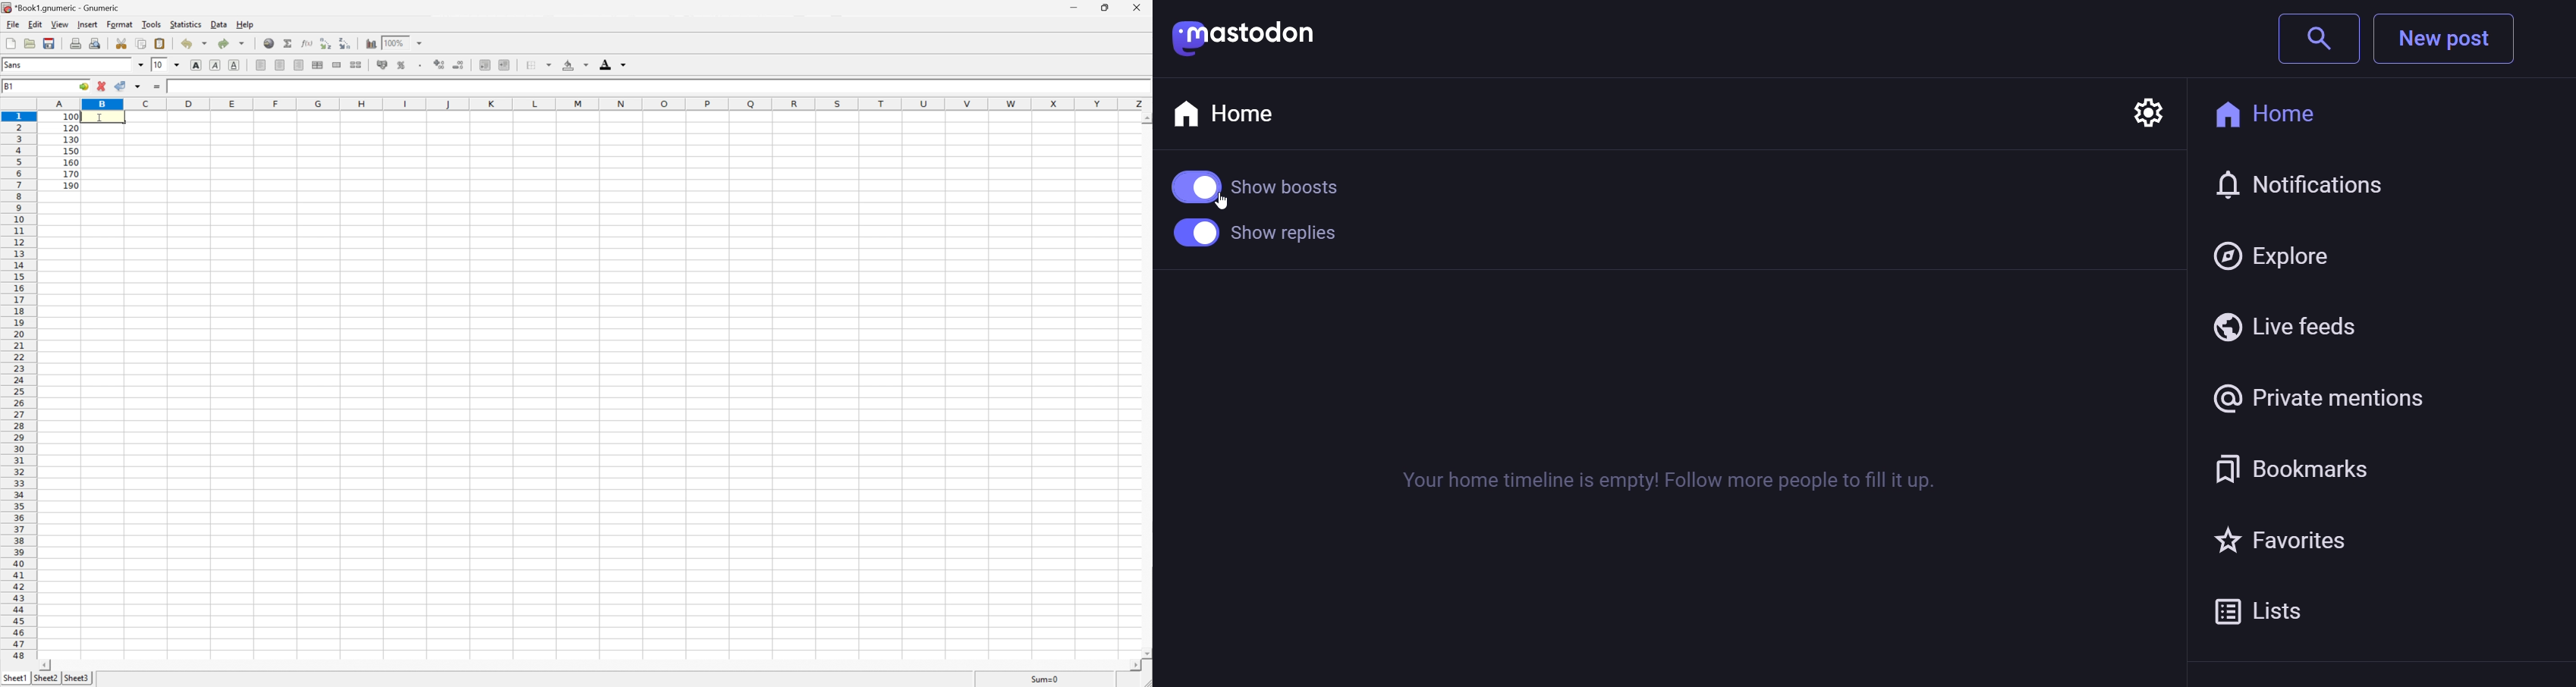 This screenshot has width=2576, height=700. What do you see at coordinates (299, 65) in the screenshot?
I see `Align Right` at bounding box center [299, 65].